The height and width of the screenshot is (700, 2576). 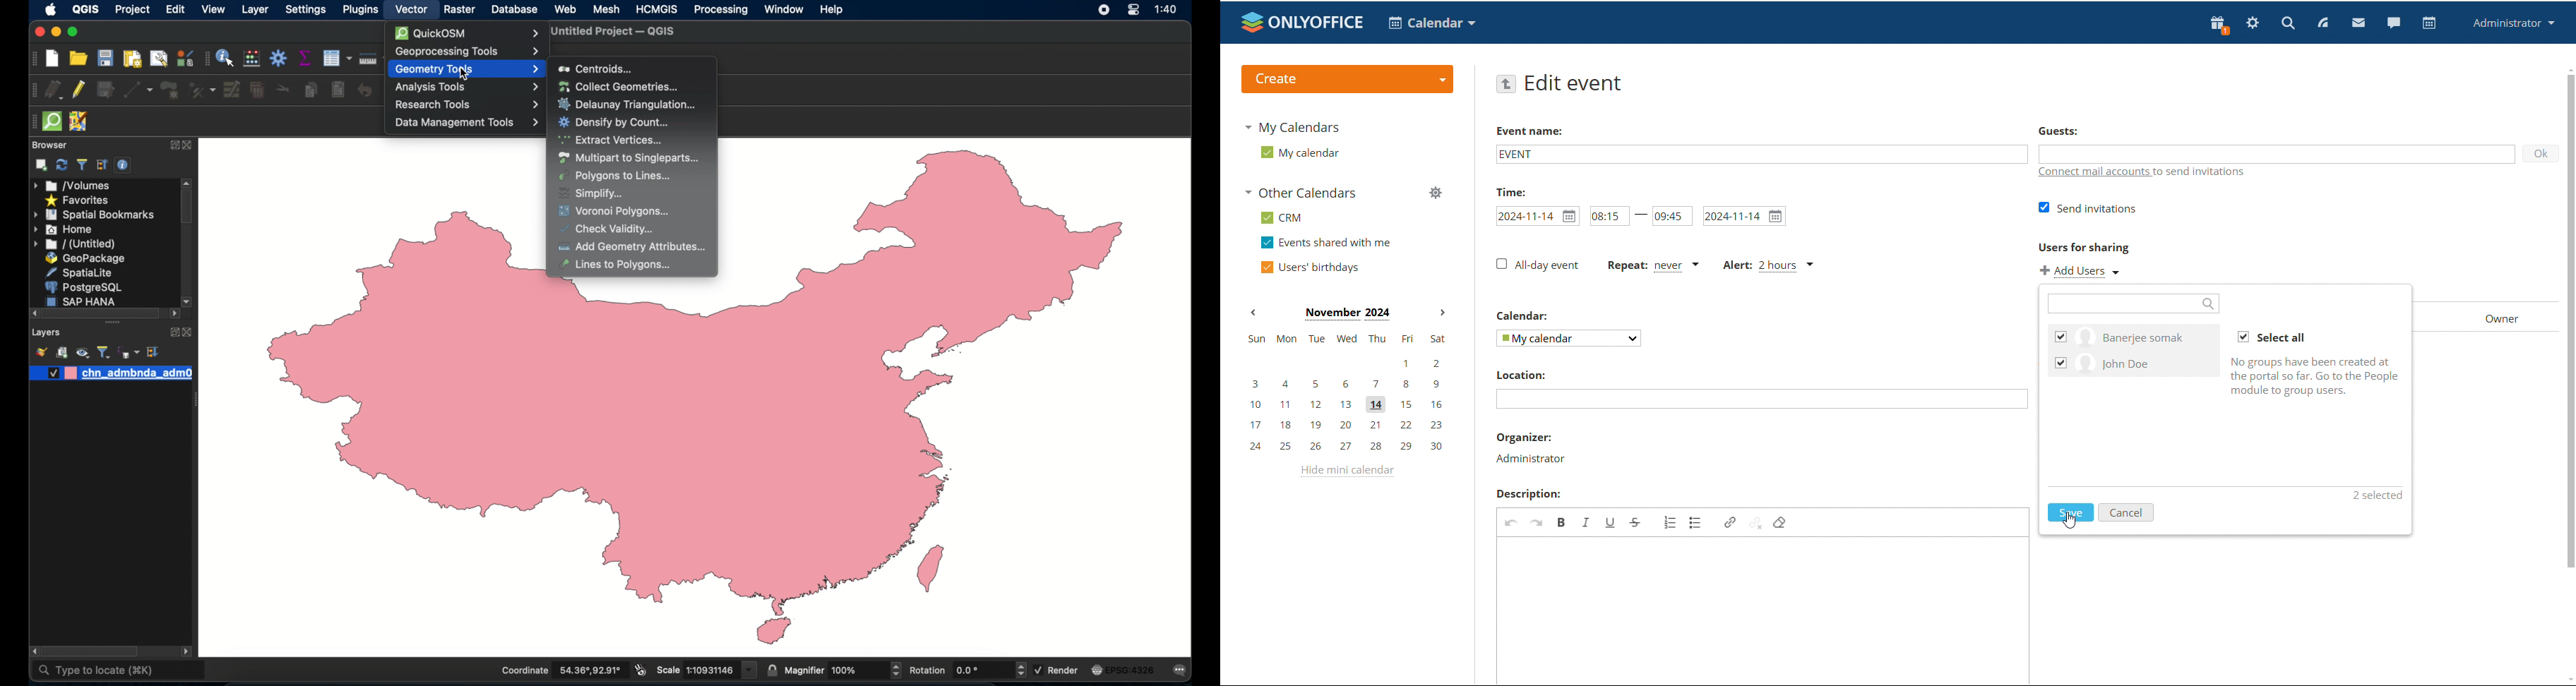 I want to click on link, so click(x=1731, y=522).